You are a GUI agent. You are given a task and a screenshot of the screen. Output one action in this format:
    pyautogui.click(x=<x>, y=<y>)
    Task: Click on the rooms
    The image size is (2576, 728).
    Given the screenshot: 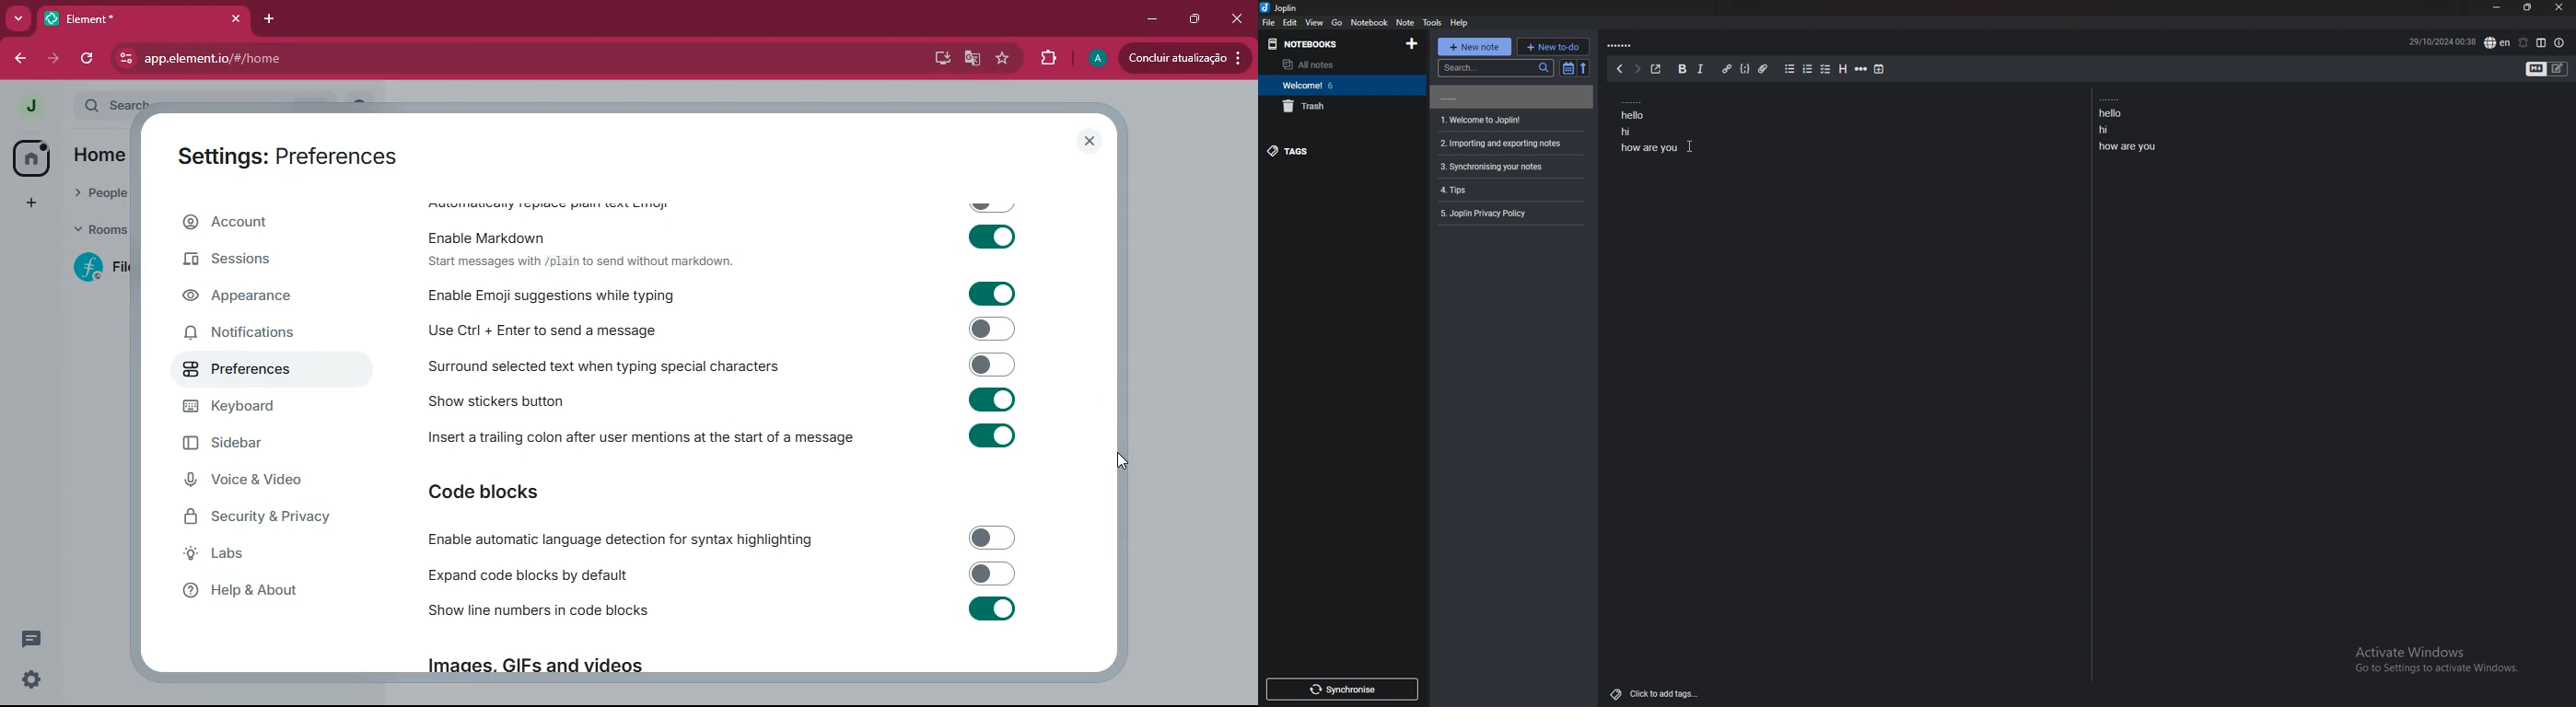 What is the action you would take?
    pyautogui.click(x=100, y=227)
    